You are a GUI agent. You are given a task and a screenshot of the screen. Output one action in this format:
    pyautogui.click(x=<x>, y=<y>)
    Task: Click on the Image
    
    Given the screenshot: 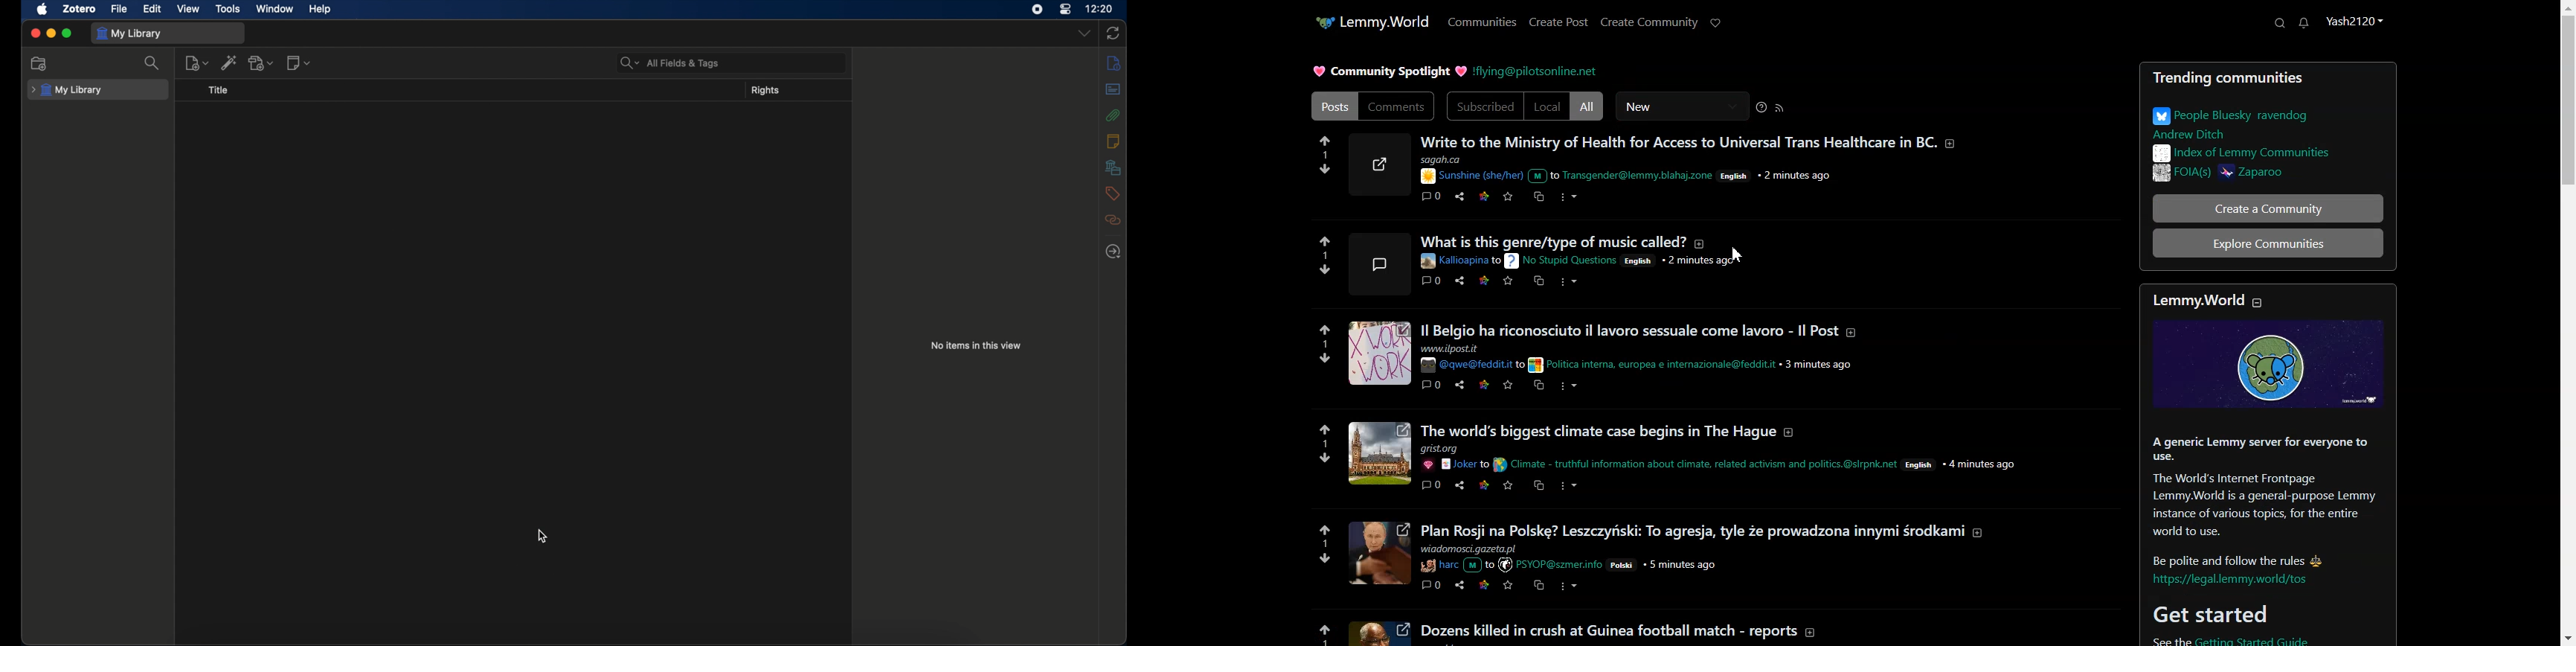 What is the action you would take?
    pyautogui.click(x=1381, y=633)
    